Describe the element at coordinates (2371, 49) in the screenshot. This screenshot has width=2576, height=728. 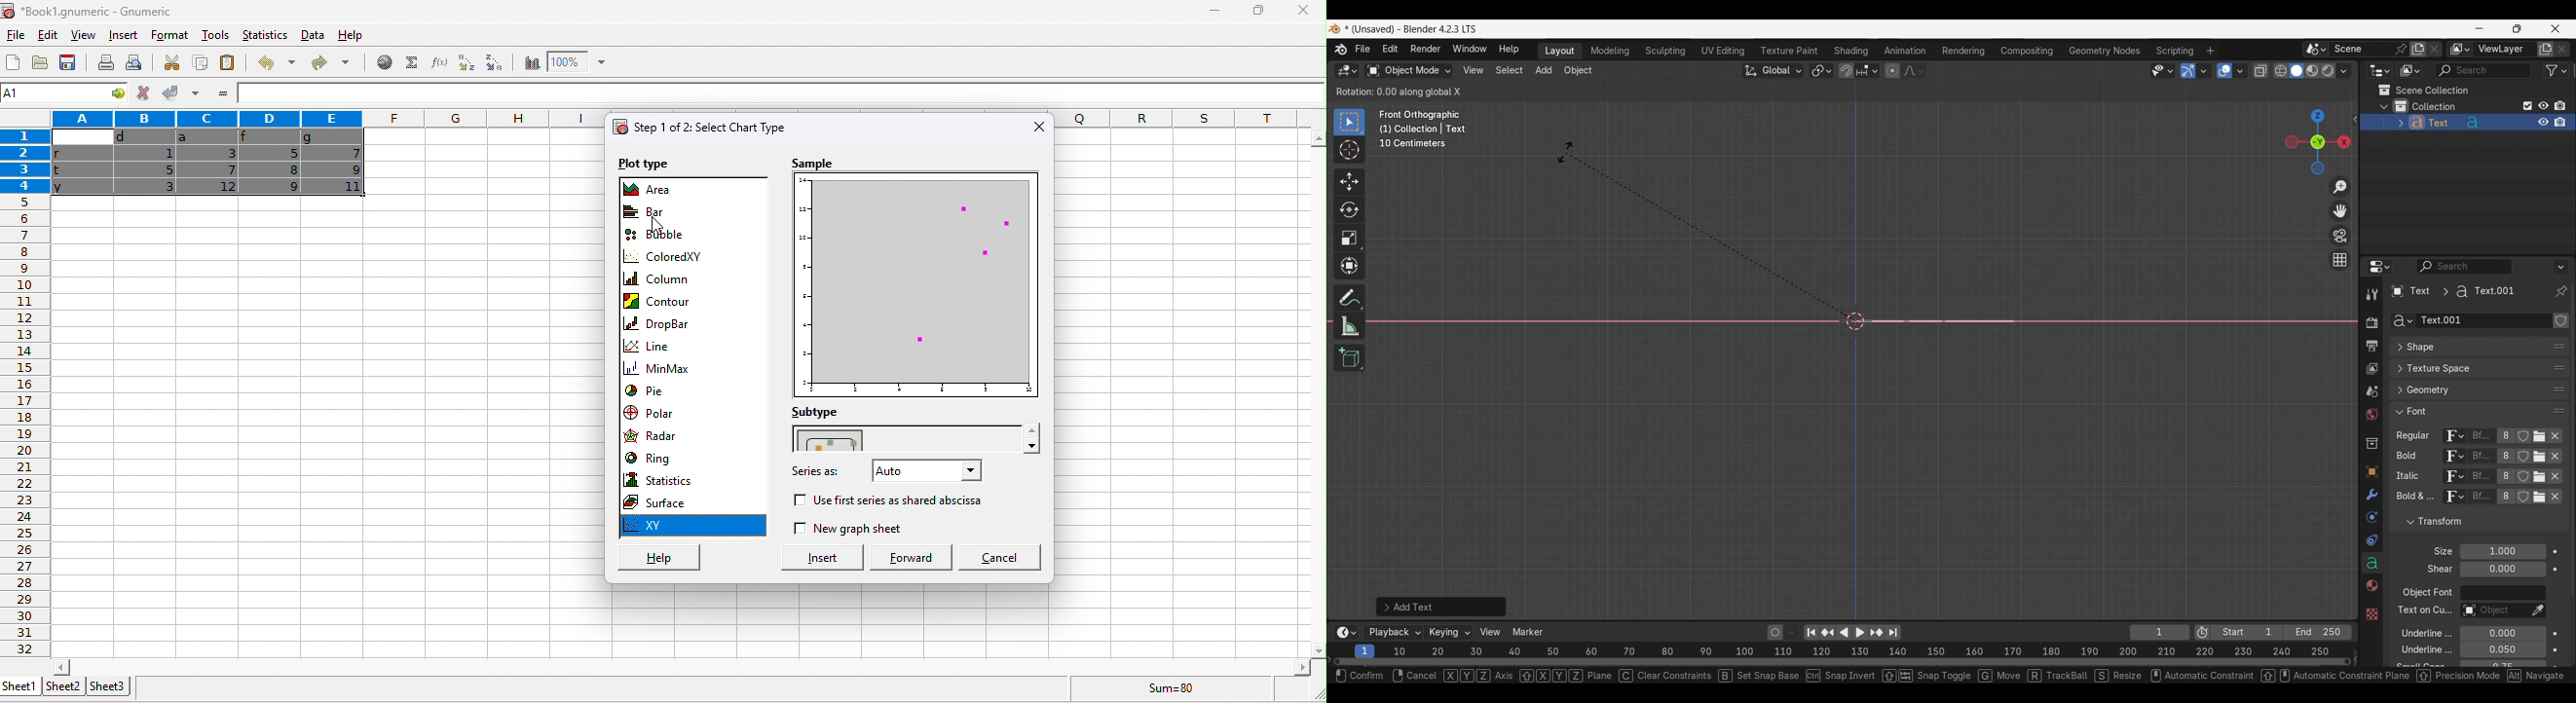
I see `Pin scene to workspace` at that location.